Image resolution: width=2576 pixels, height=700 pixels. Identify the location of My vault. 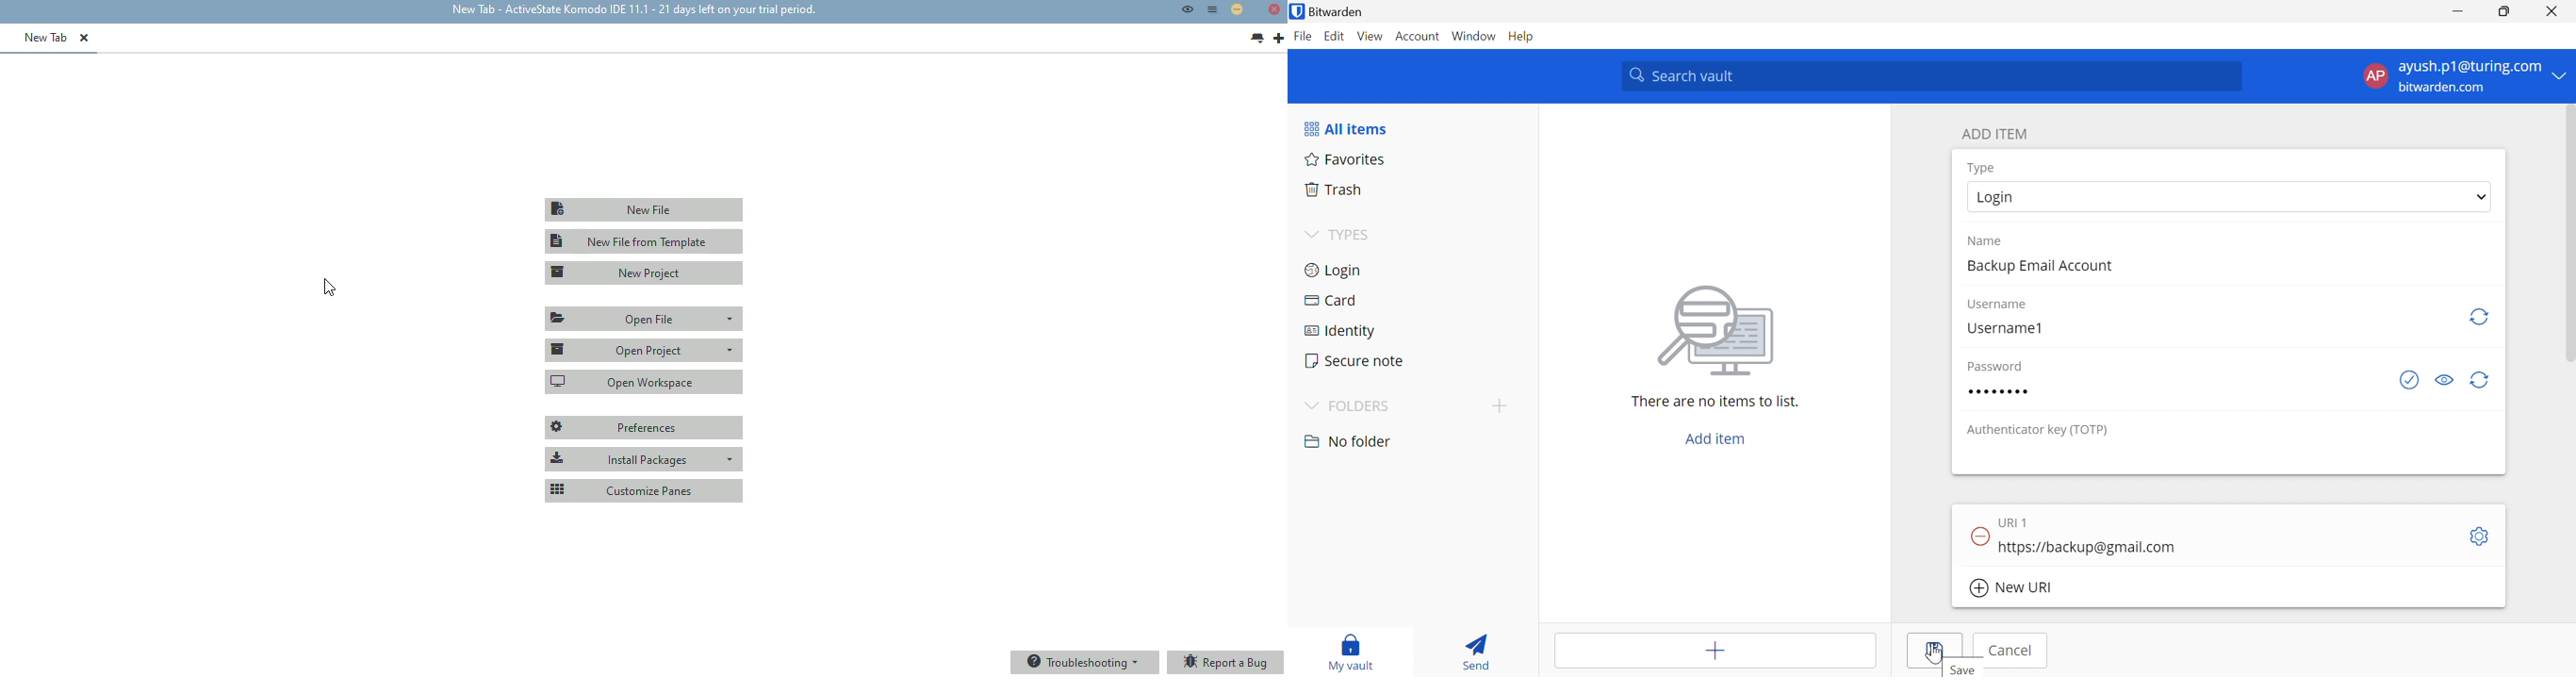
(1351, 653).